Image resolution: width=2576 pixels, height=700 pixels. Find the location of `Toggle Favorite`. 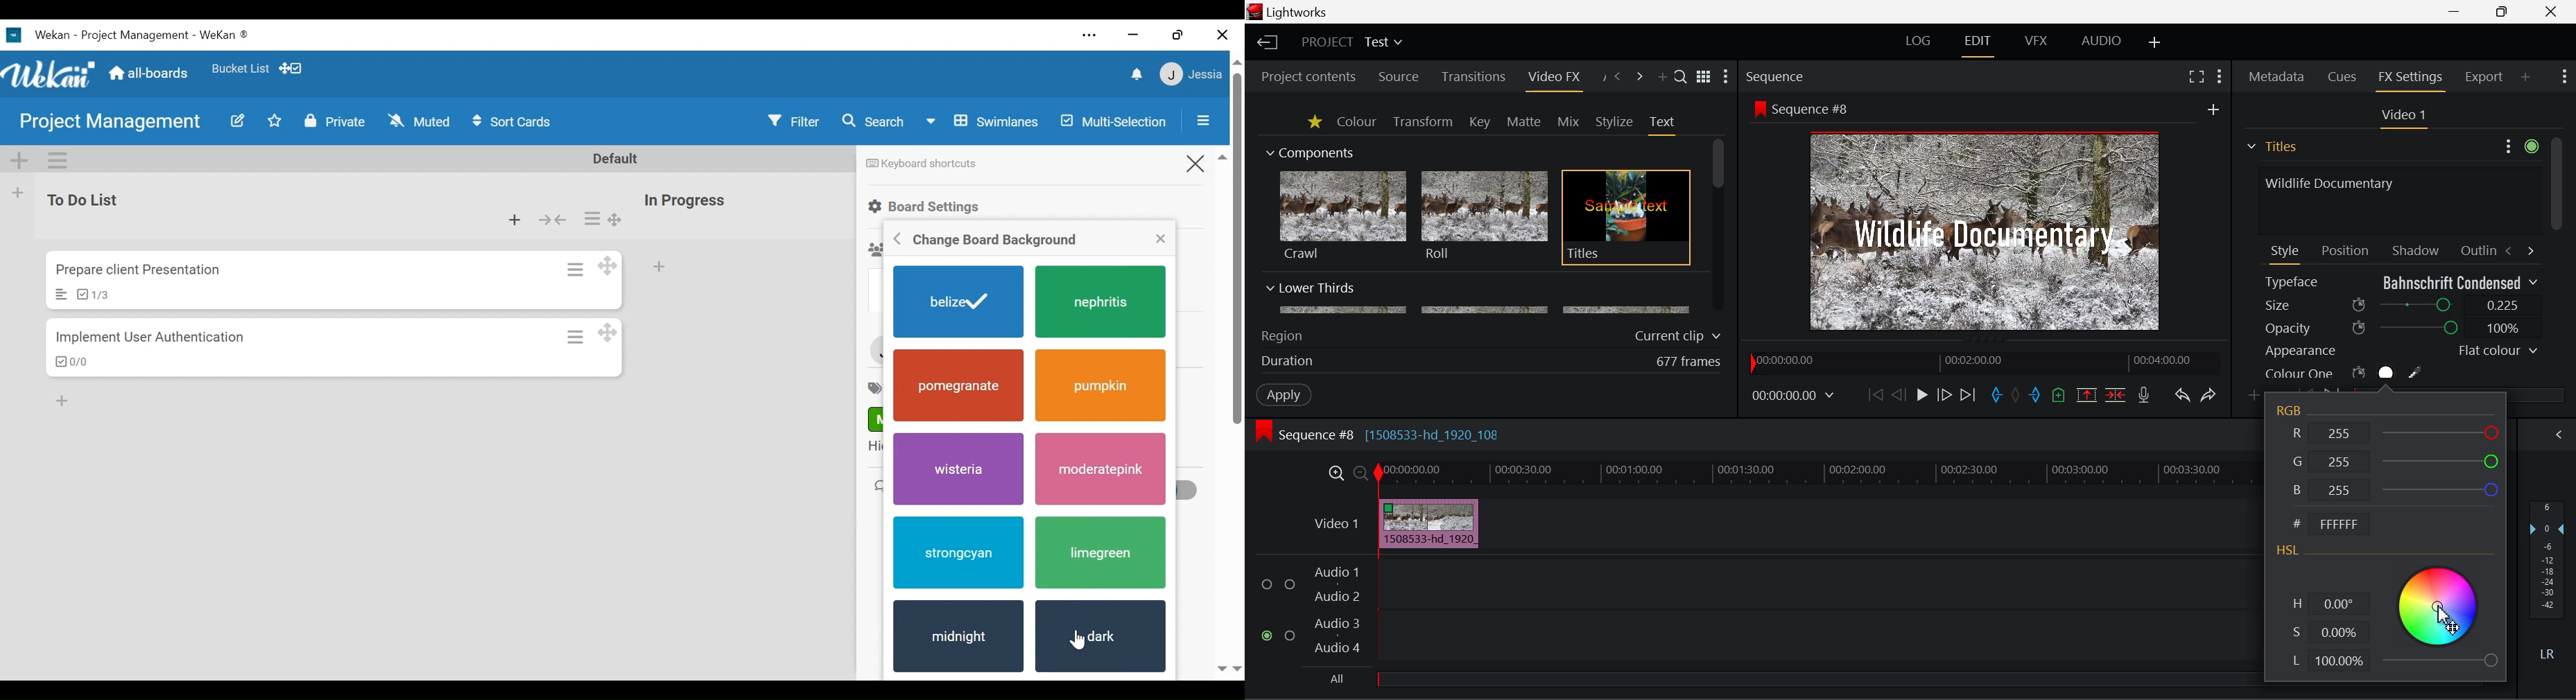

Toggle Favorite is located at coordinates (277, 121).